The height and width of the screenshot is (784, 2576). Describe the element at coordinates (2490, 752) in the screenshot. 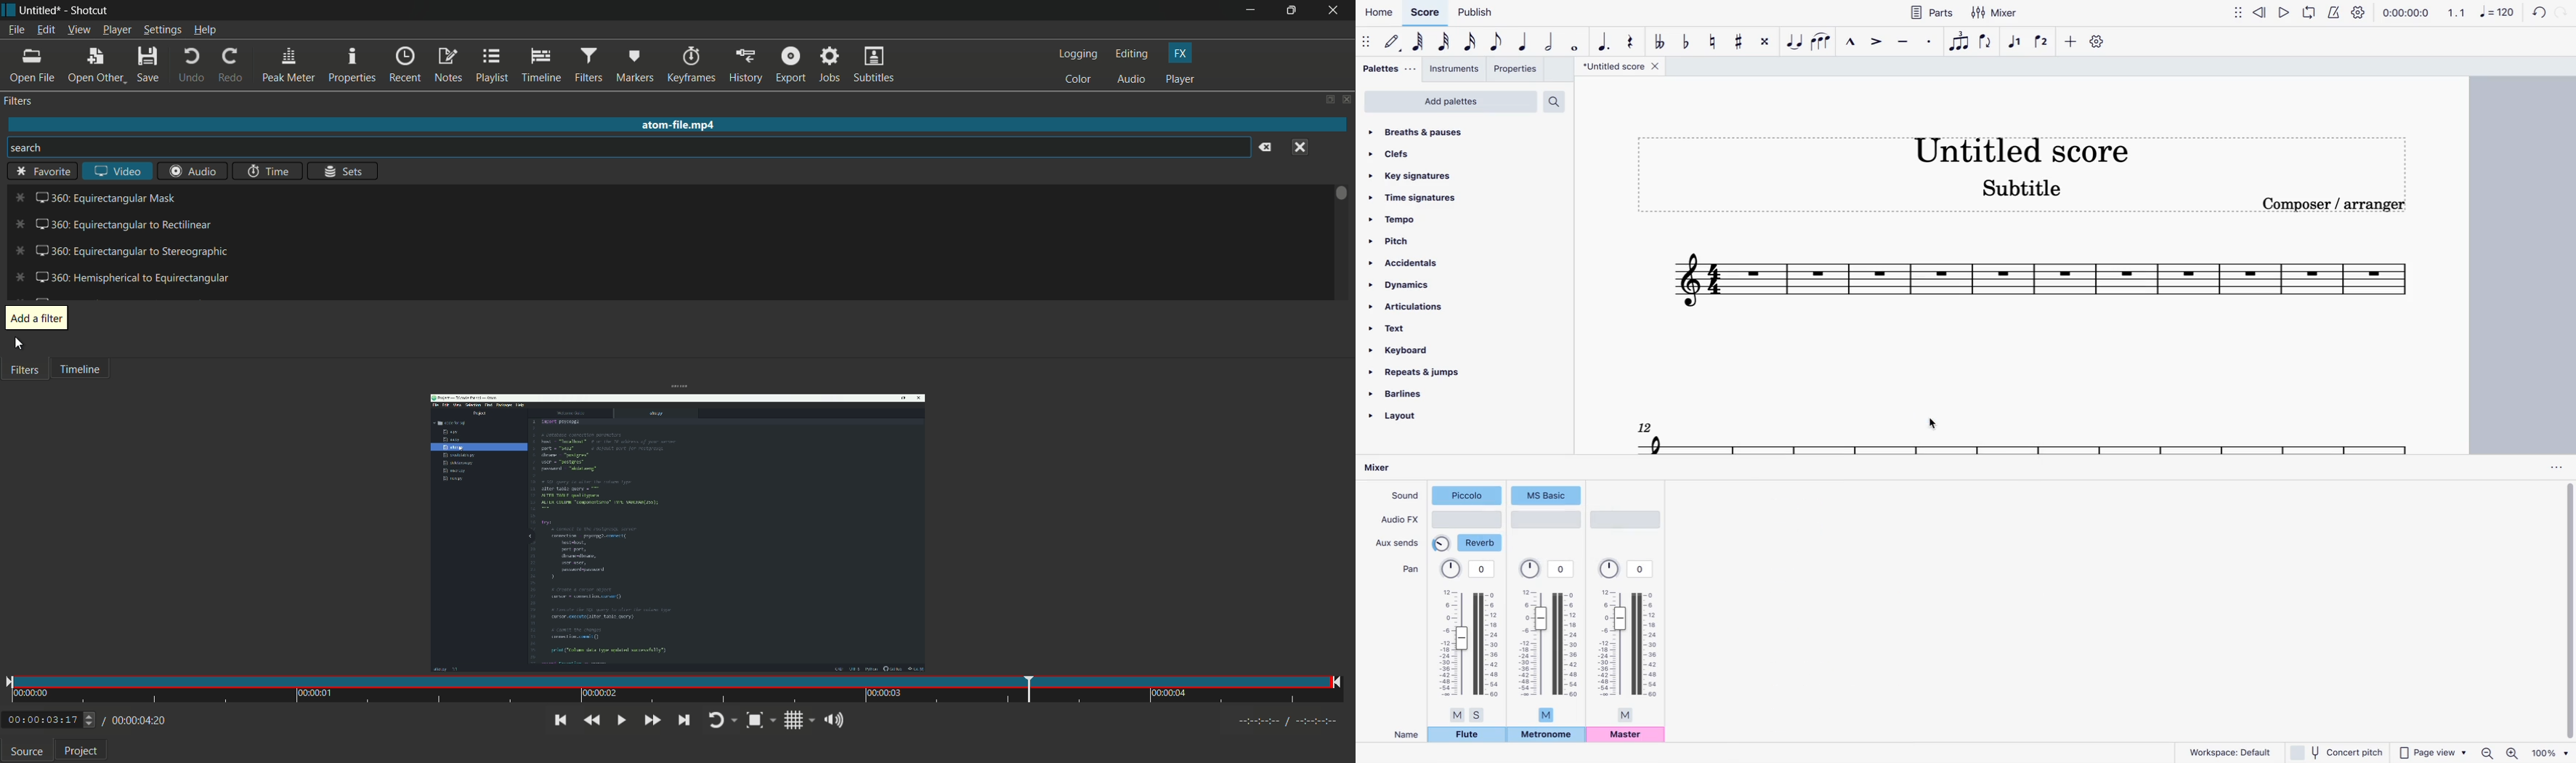

I see `zoom out` at that location.